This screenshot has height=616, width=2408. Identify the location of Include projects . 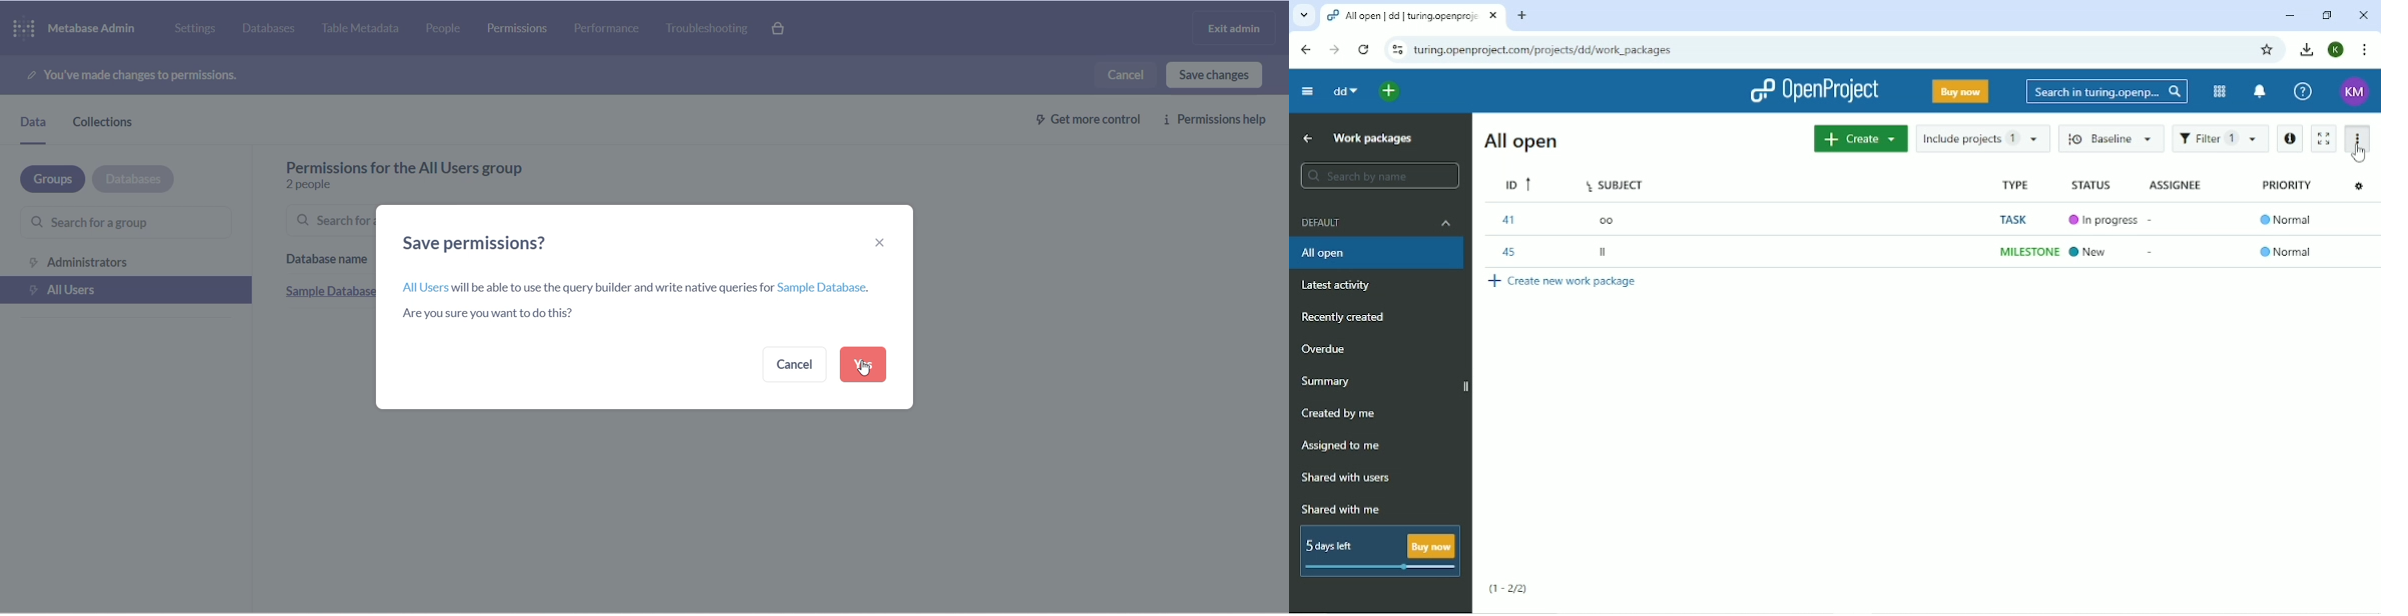
(1984, 138).